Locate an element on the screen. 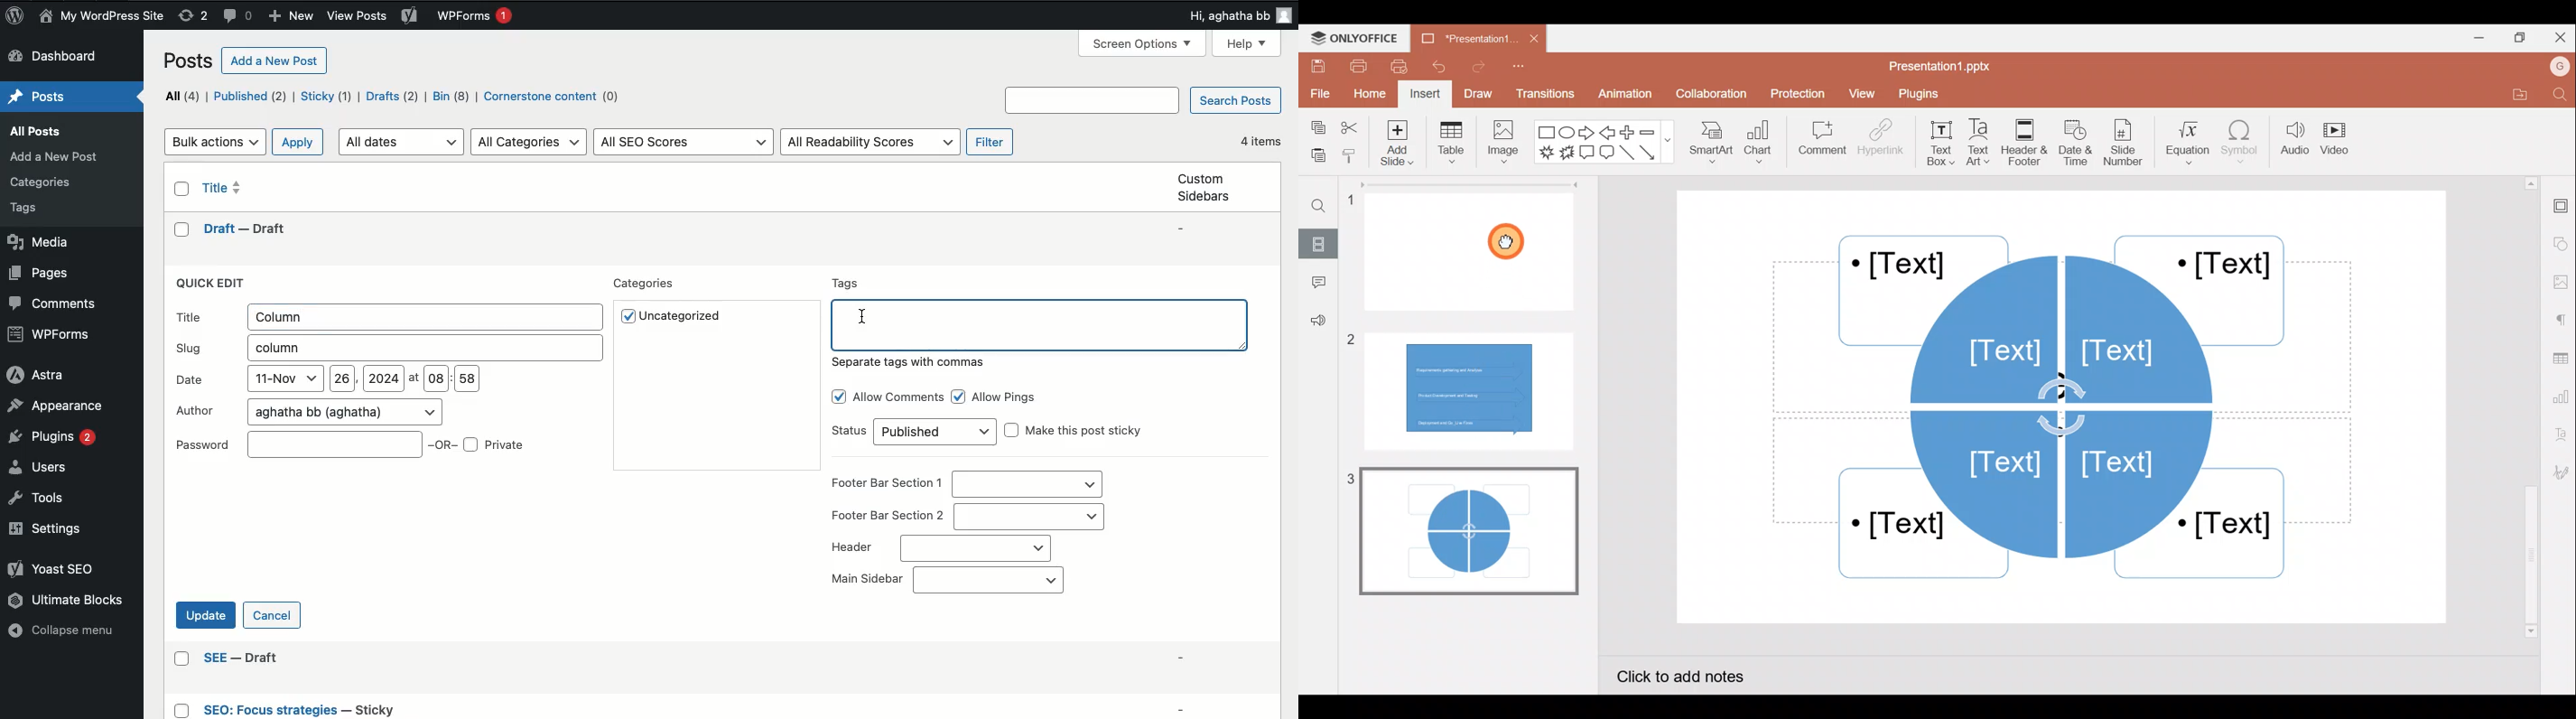 The width and height of the screenshot is (2576, 728). Date & time is located at coordinates (2078, 142).